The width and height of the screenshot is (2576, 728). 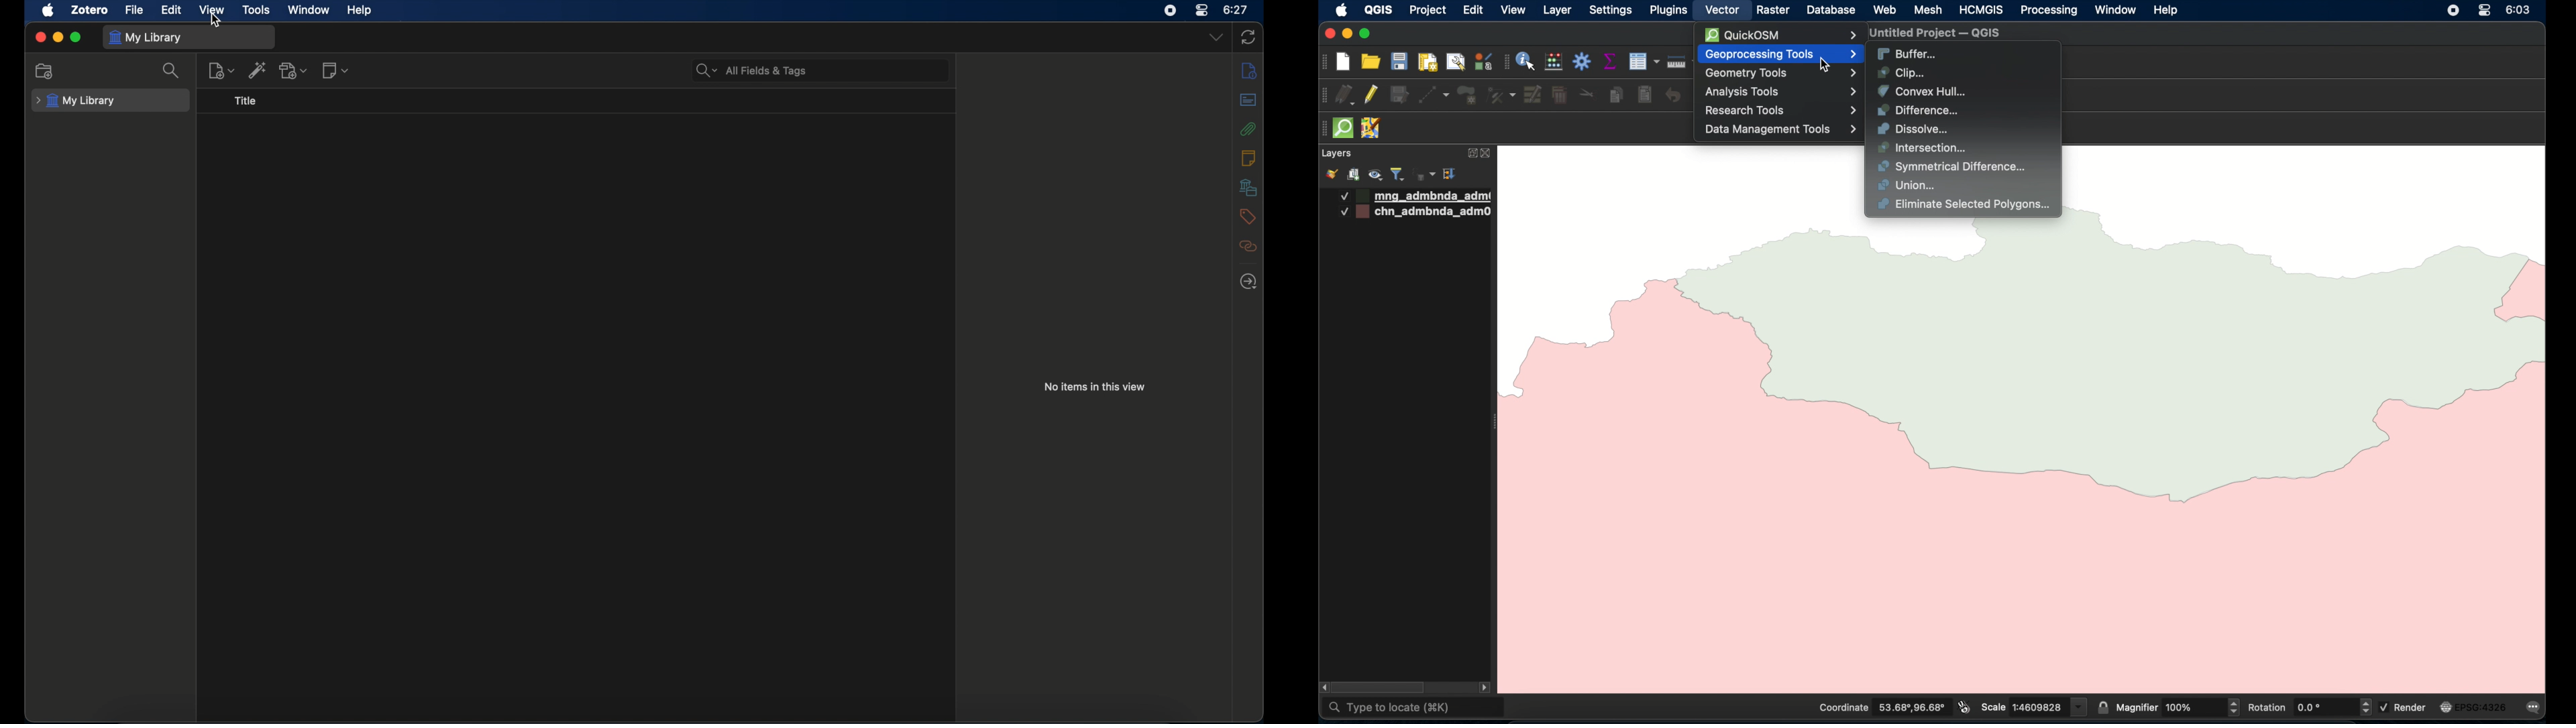 What do you see at coordinates (293, 70) in the screenshot?
I see `add attachments` at bounding box center [293, 70].